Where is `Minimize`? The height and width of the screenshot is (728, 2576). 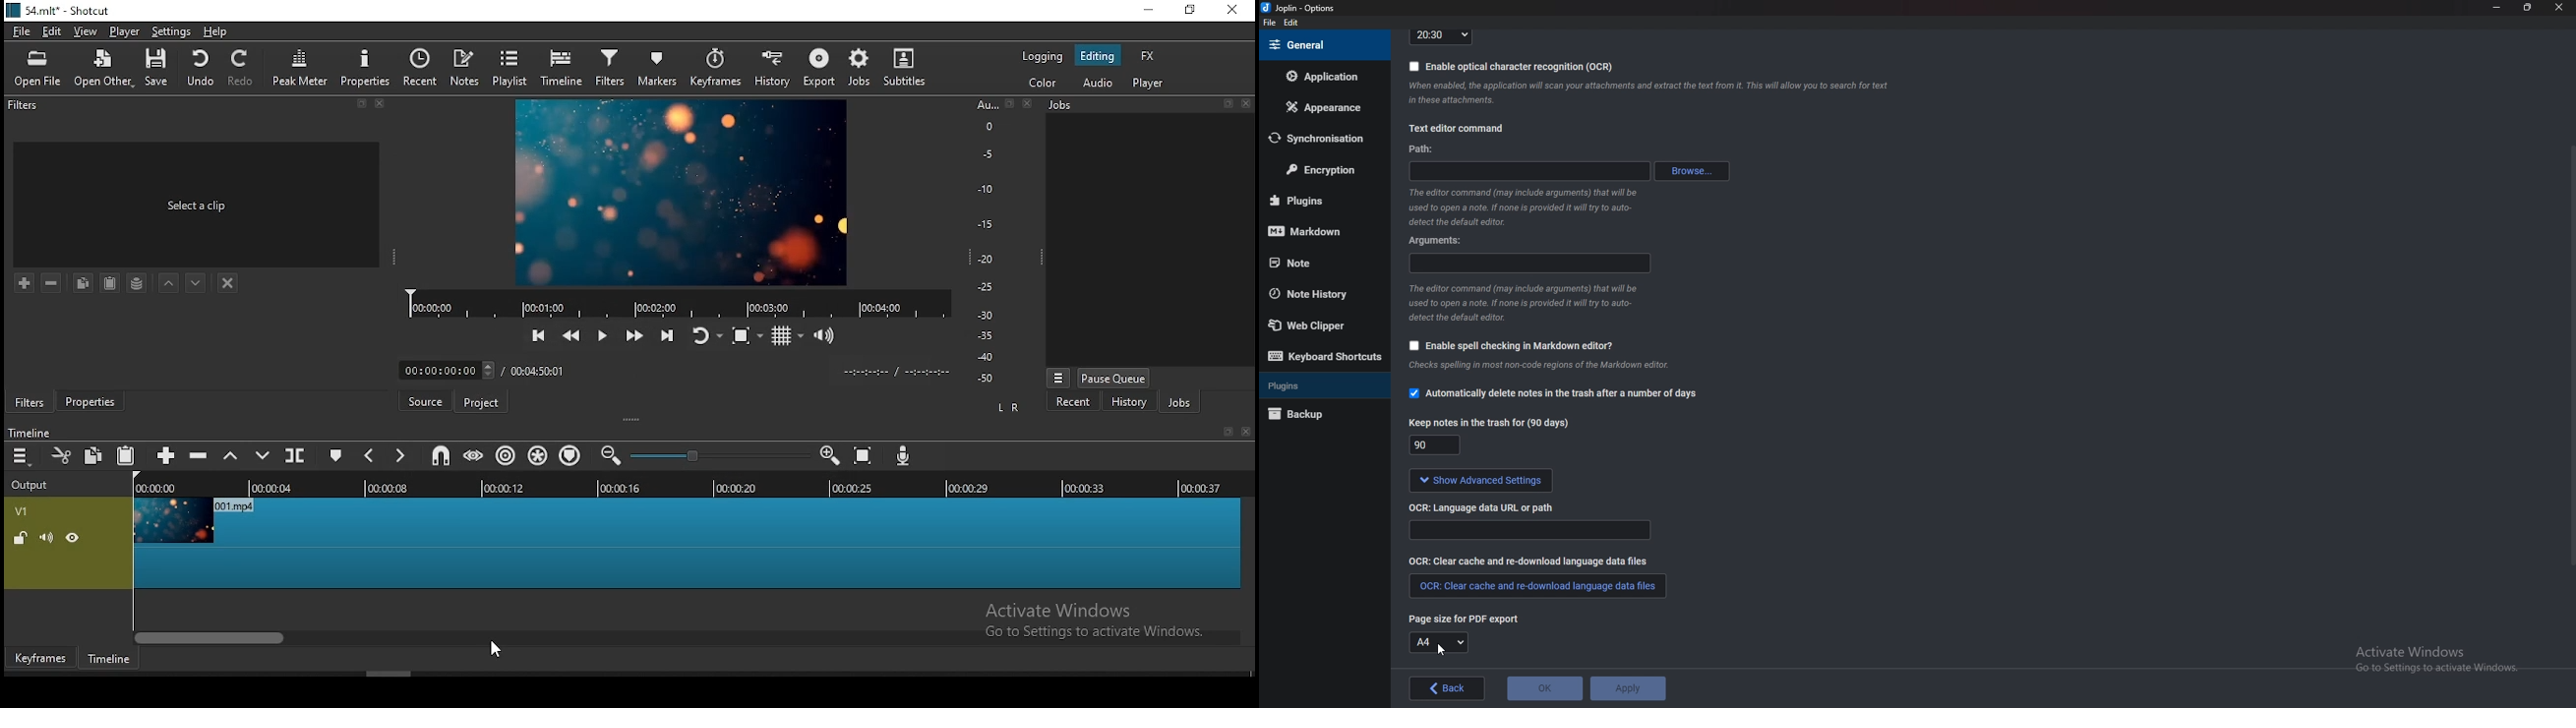 Minimize is located at coordinates (2499, 7).